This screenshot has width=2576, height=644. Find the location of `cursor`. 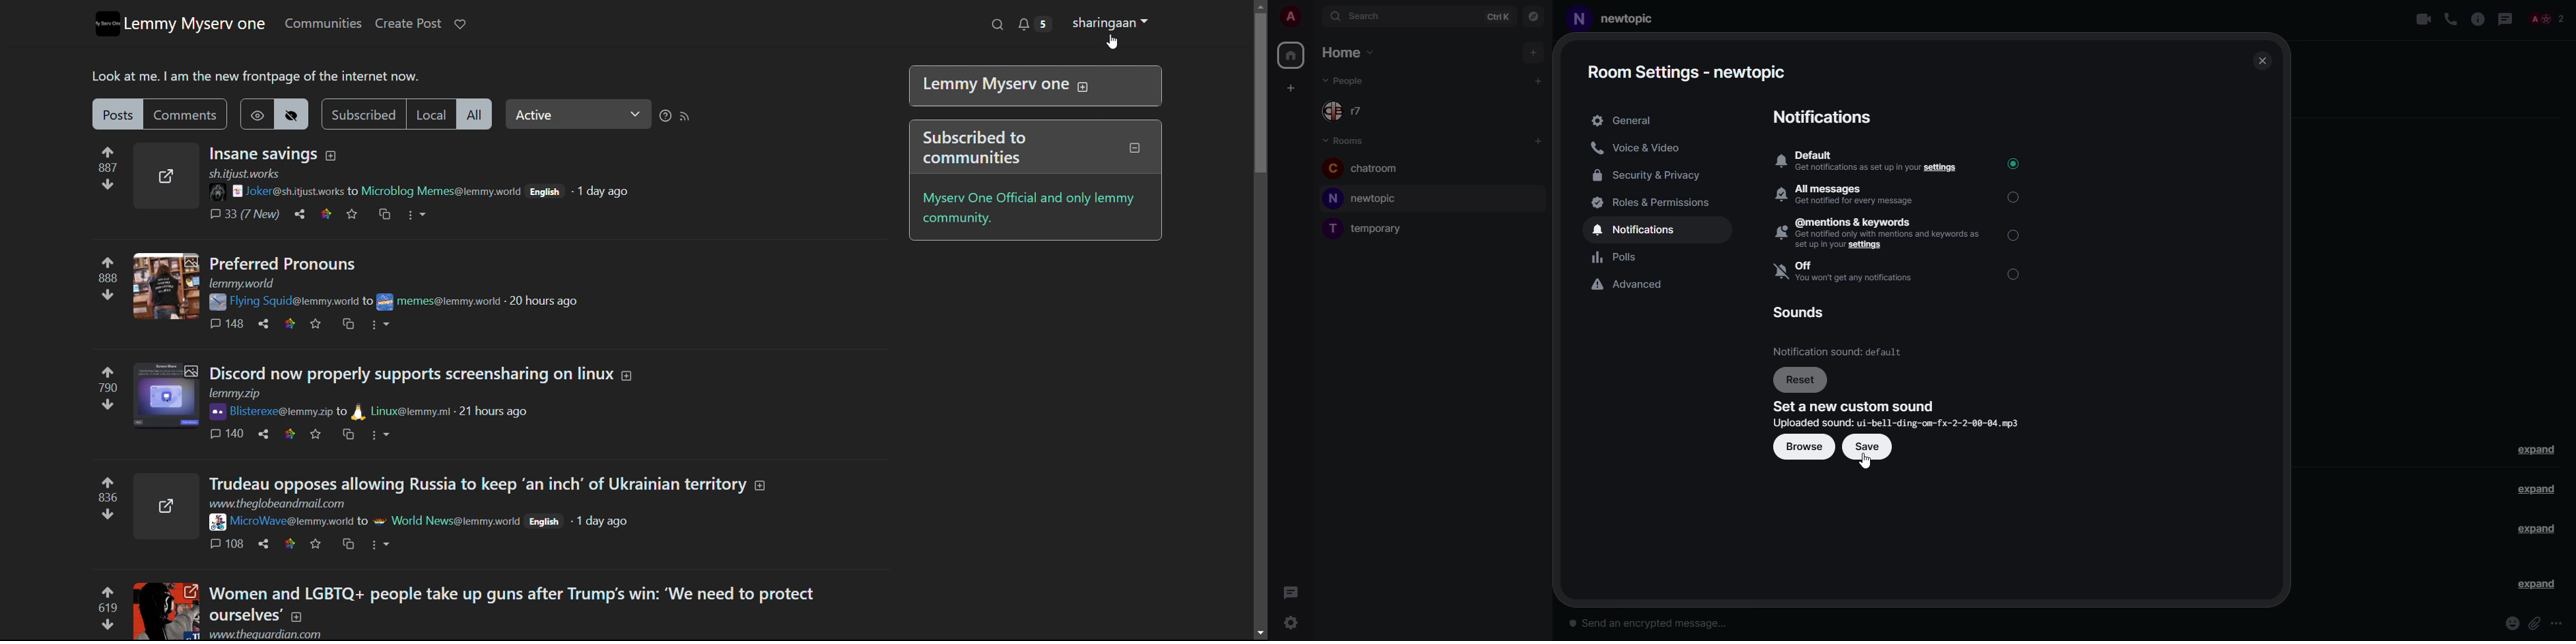

cursor is located at coordinates (1865, 462).